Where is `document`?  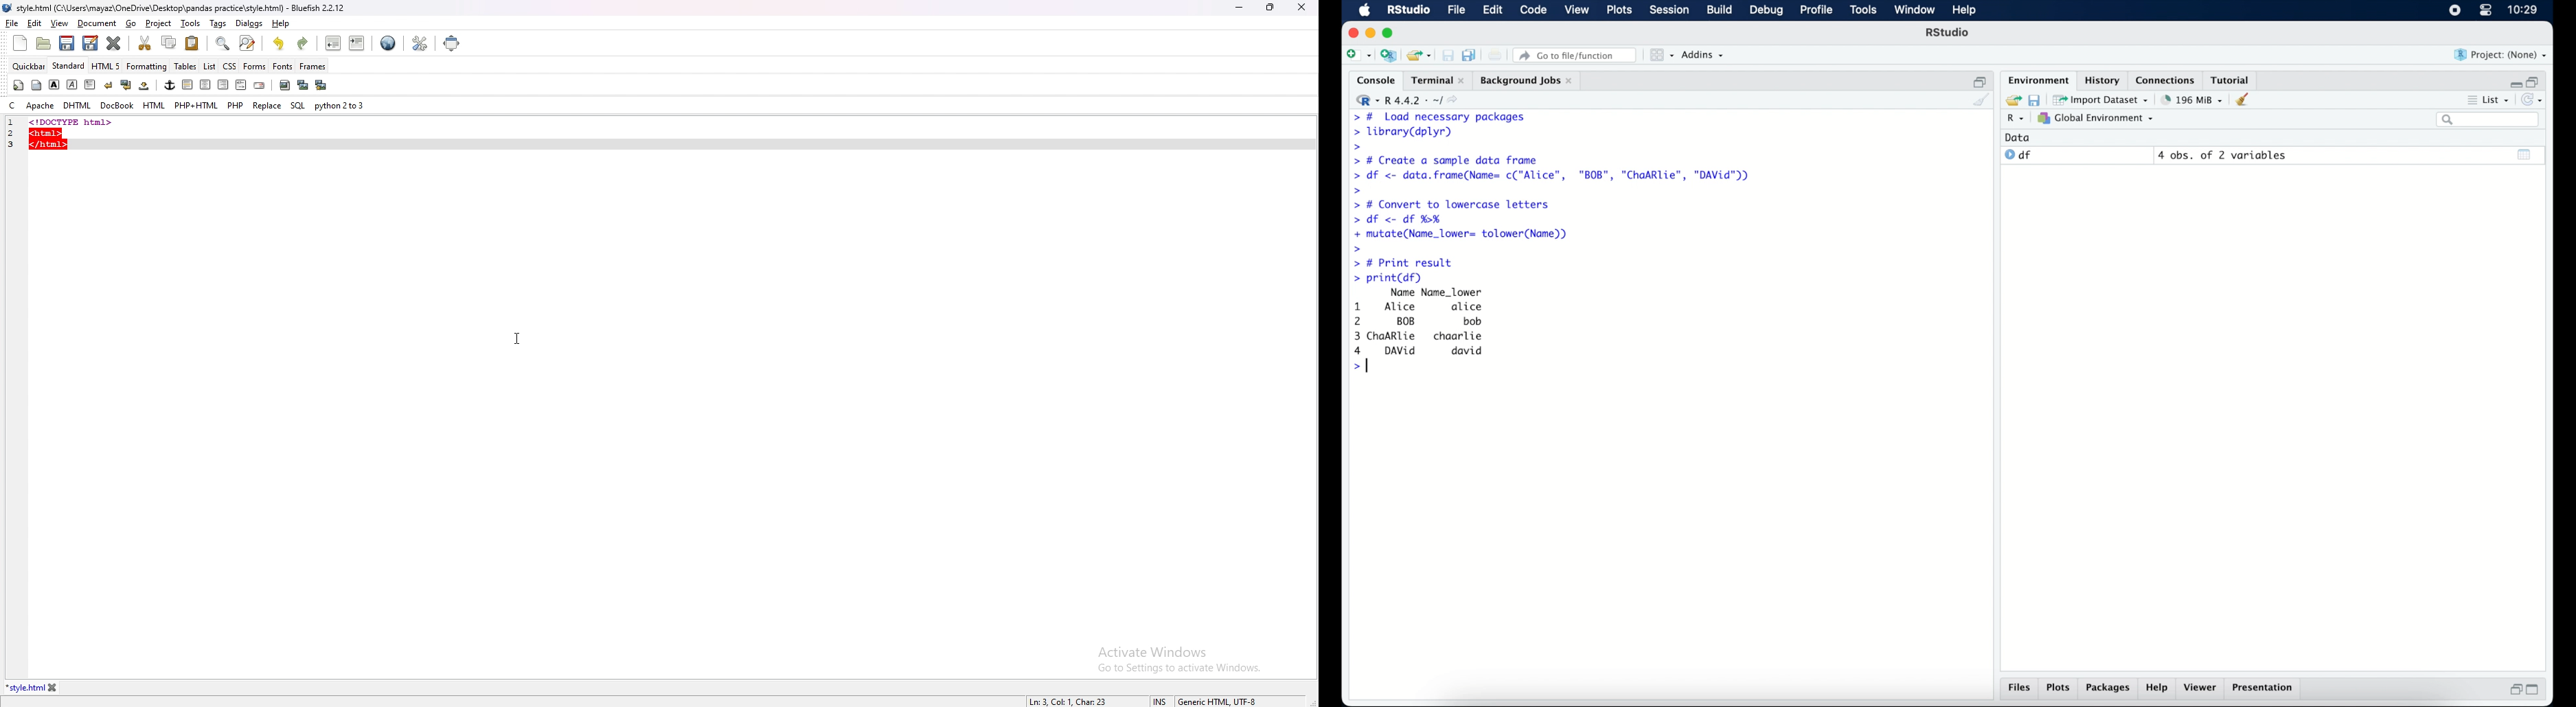
document is located at coordinates (98, 24).